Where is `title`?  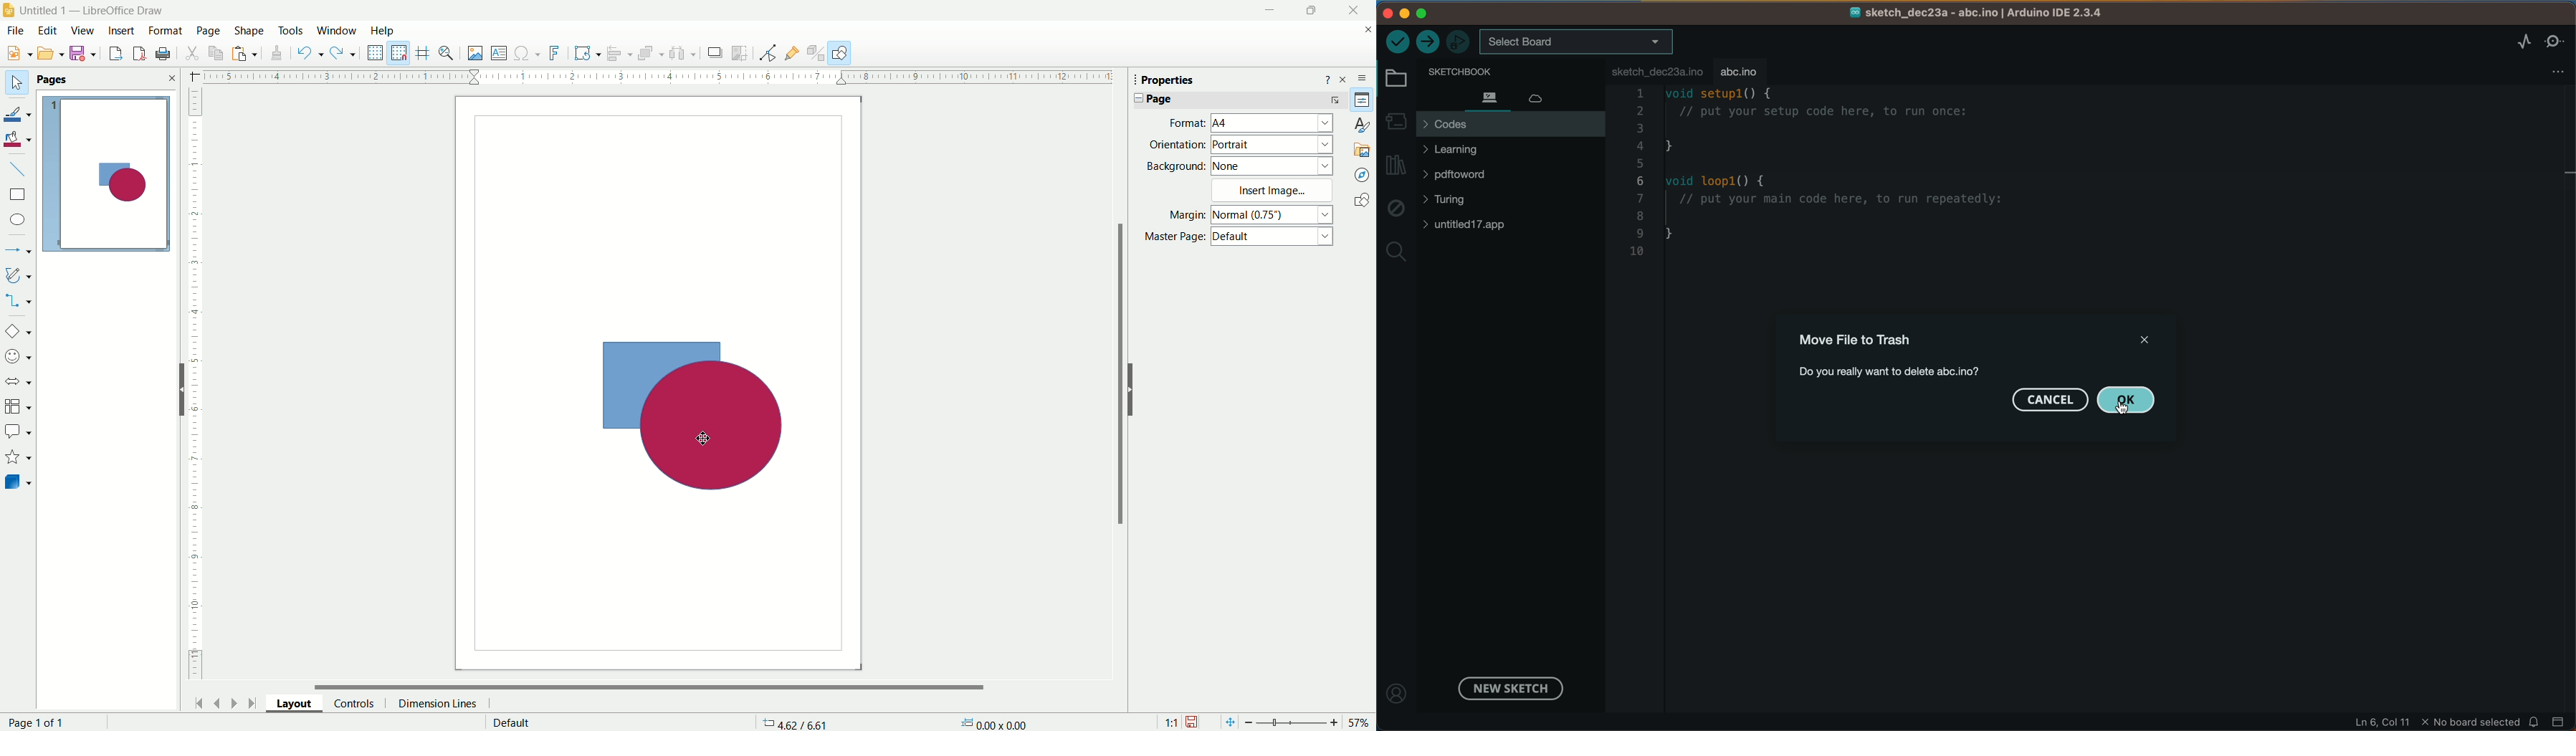
title is located at coordinates (92, 9).